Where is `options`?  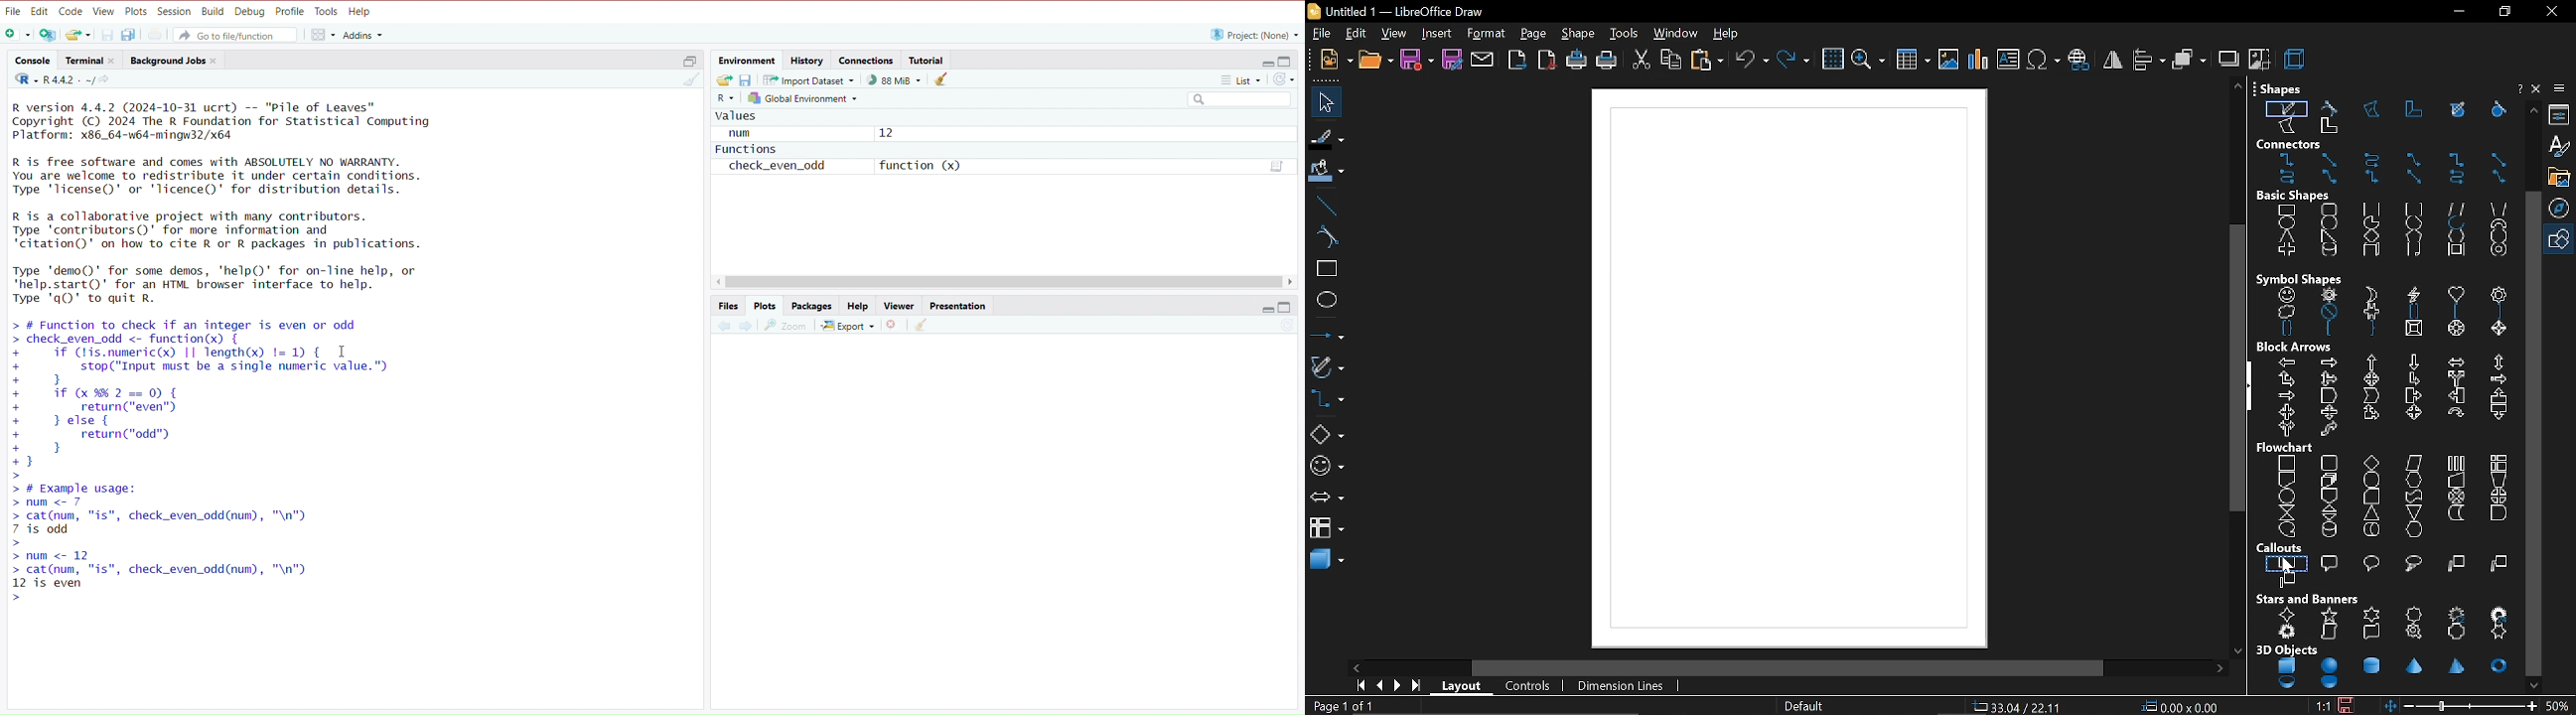 options is located at coordinates (1275, 165).